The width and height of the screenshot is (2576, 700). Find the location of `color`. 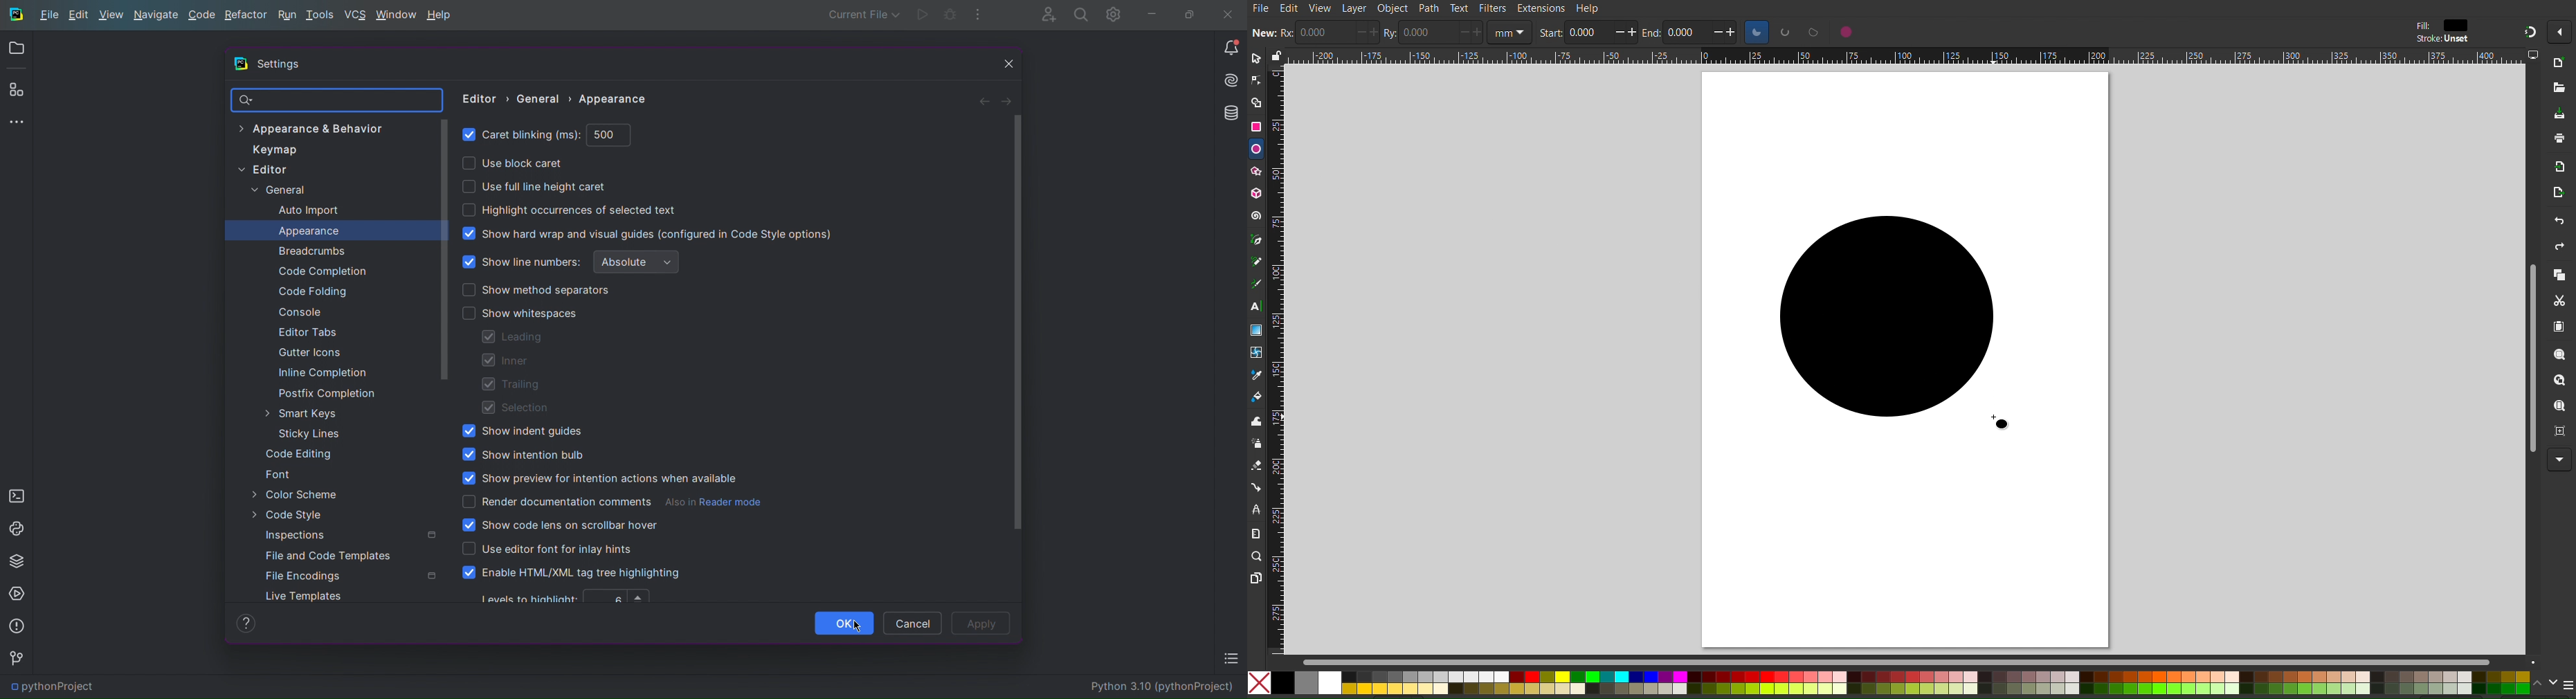

color is located at coordinates (2457, 24).